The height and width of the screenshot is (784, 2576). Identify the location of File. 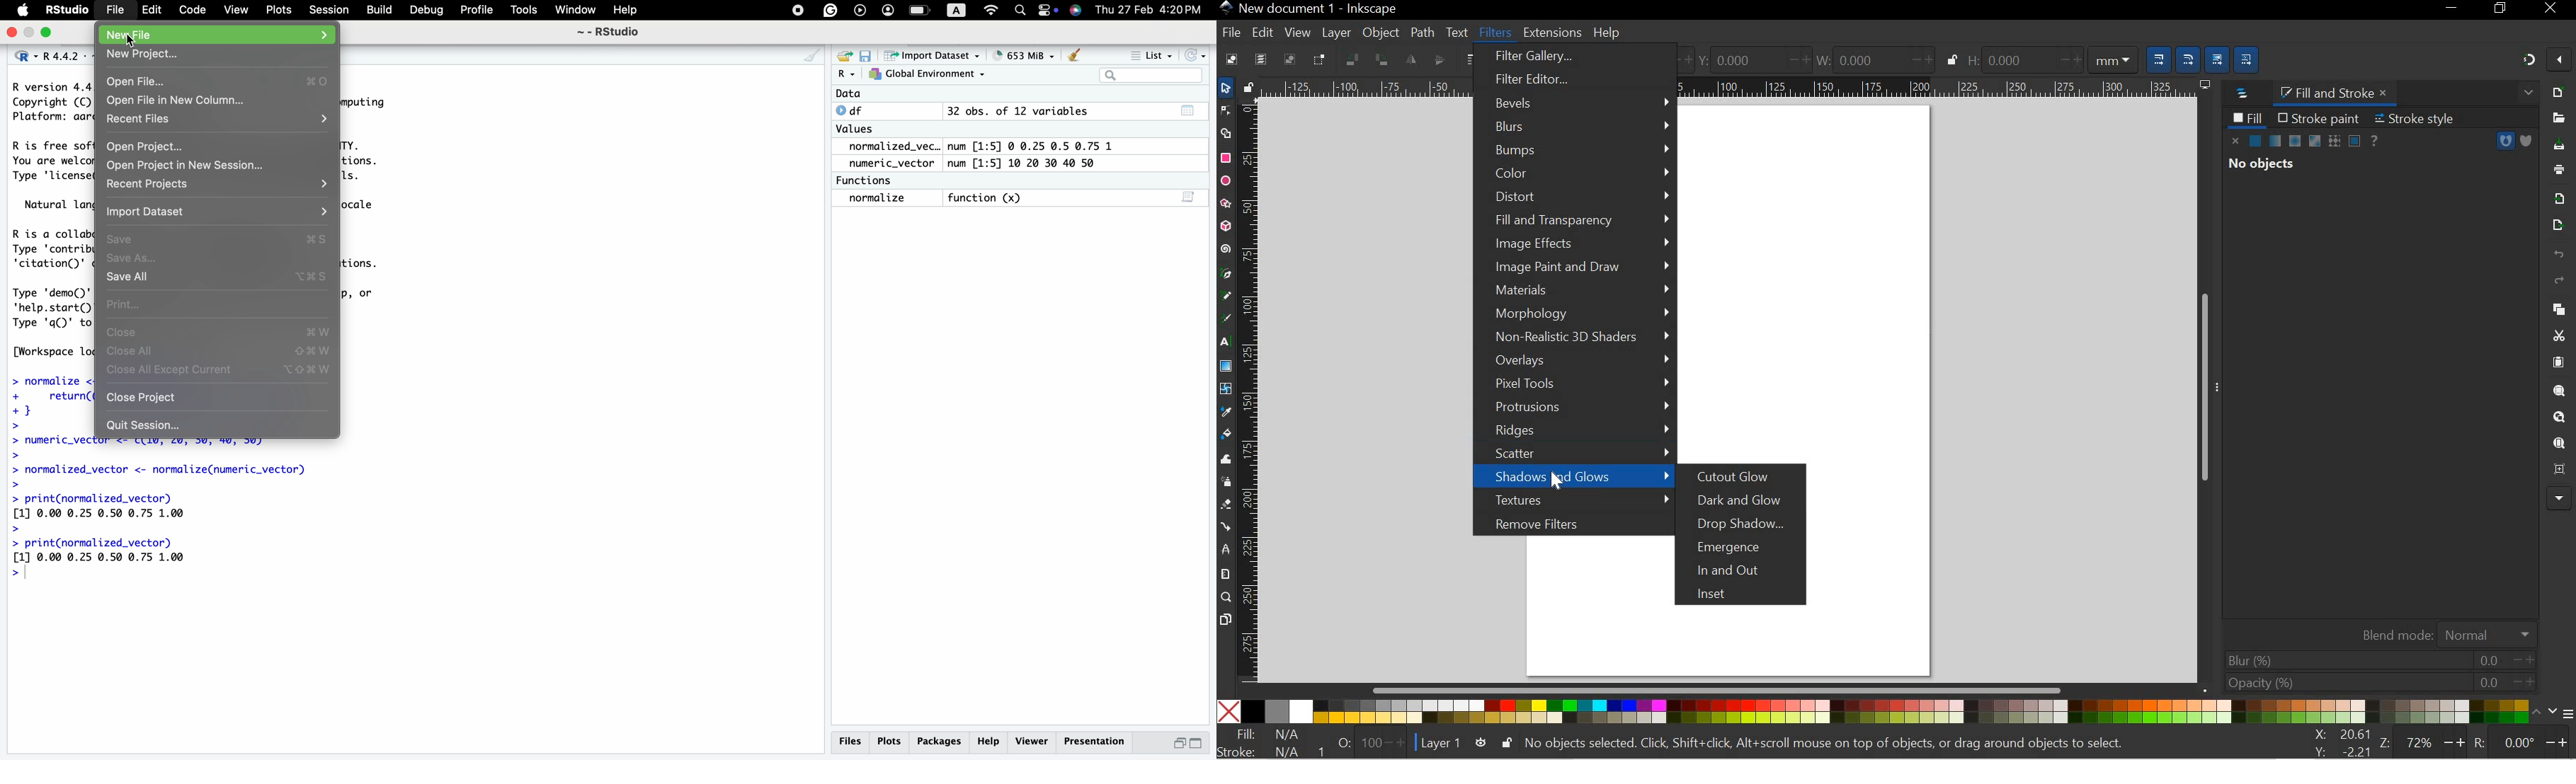
(117, 11).